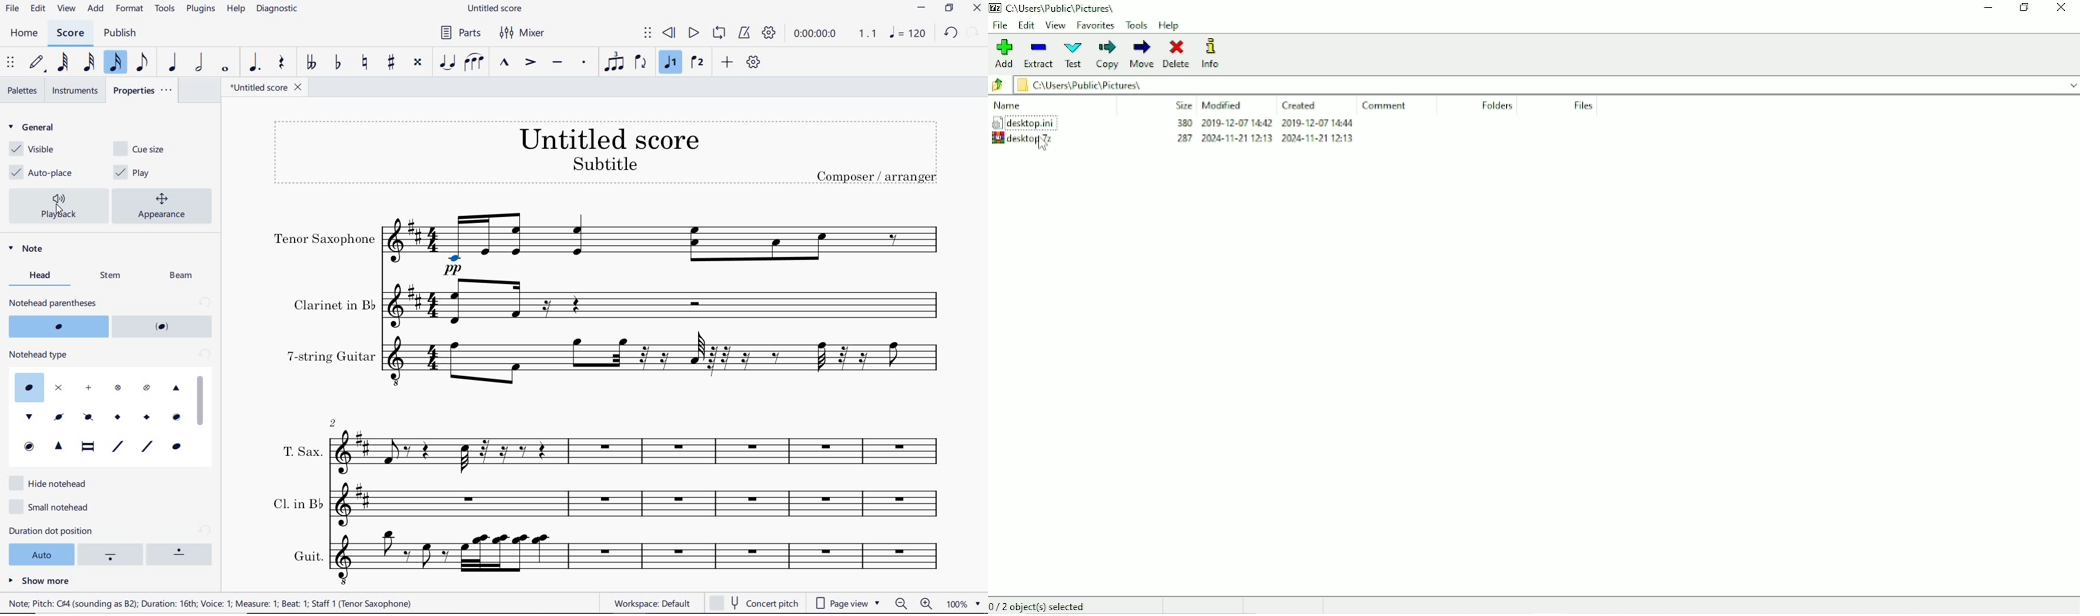 This screenshot has height=616, width=2100. What do you see at coordinates (146, 148) in the screenshot?
I see `cue size` at bounding box center [146, 148].